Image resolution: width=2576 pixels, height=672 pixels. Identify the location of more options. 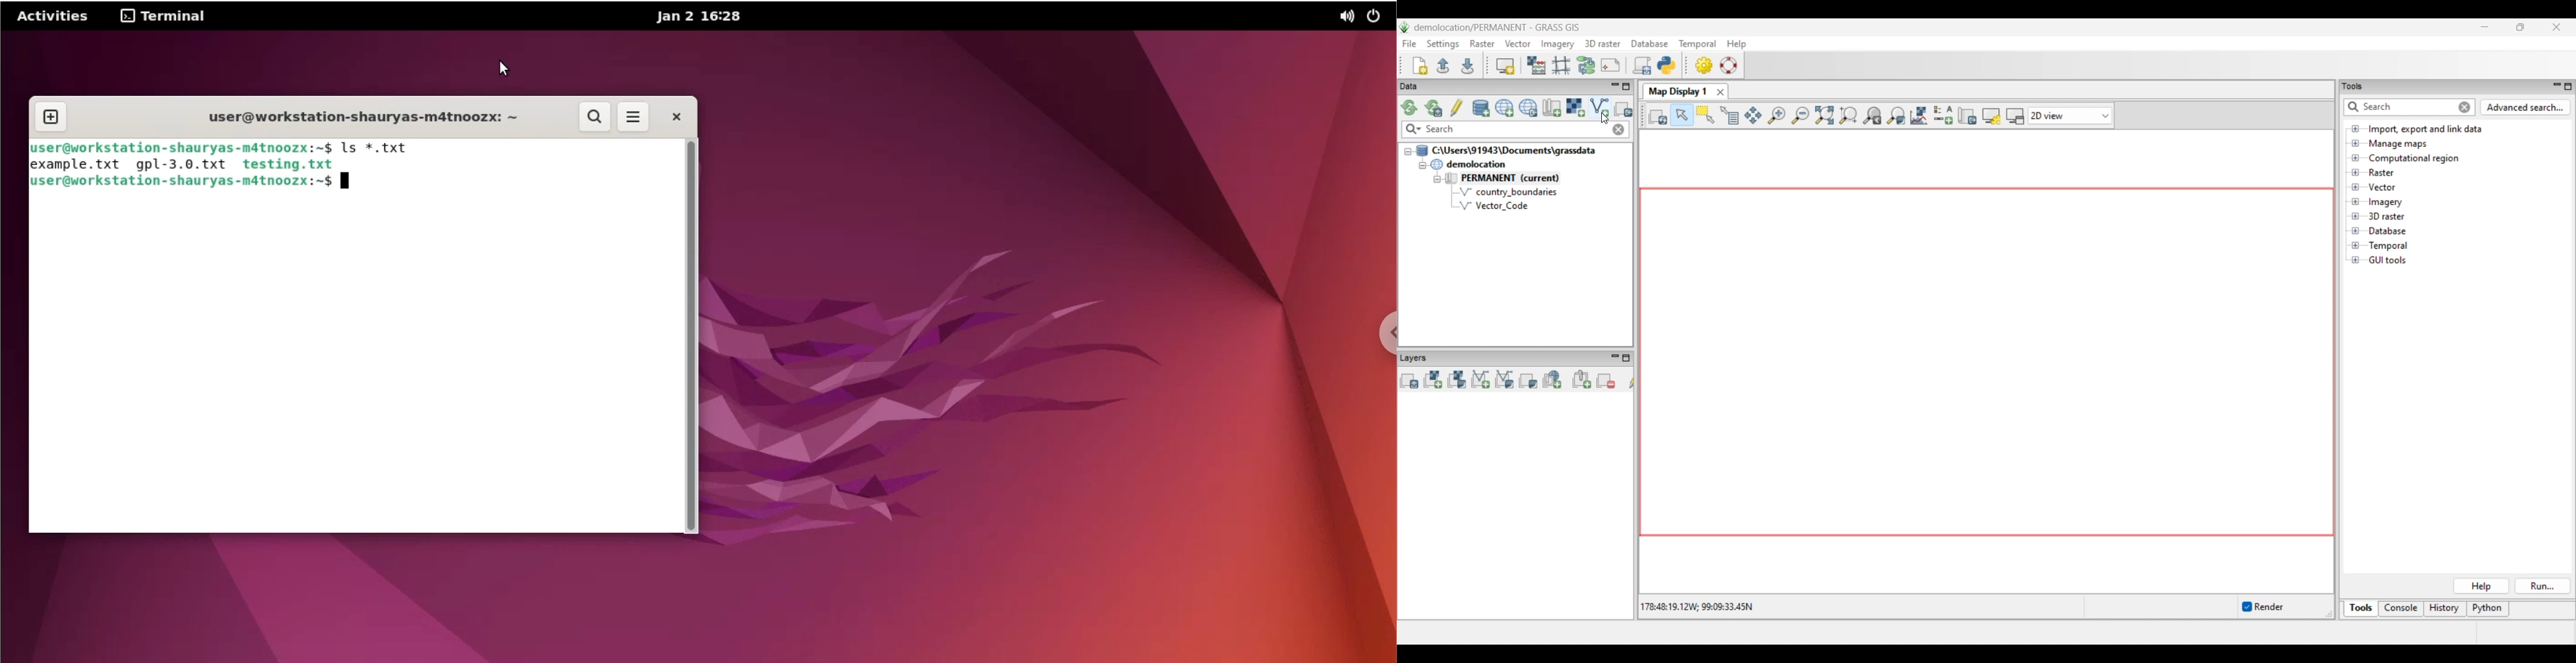
(631, 118).